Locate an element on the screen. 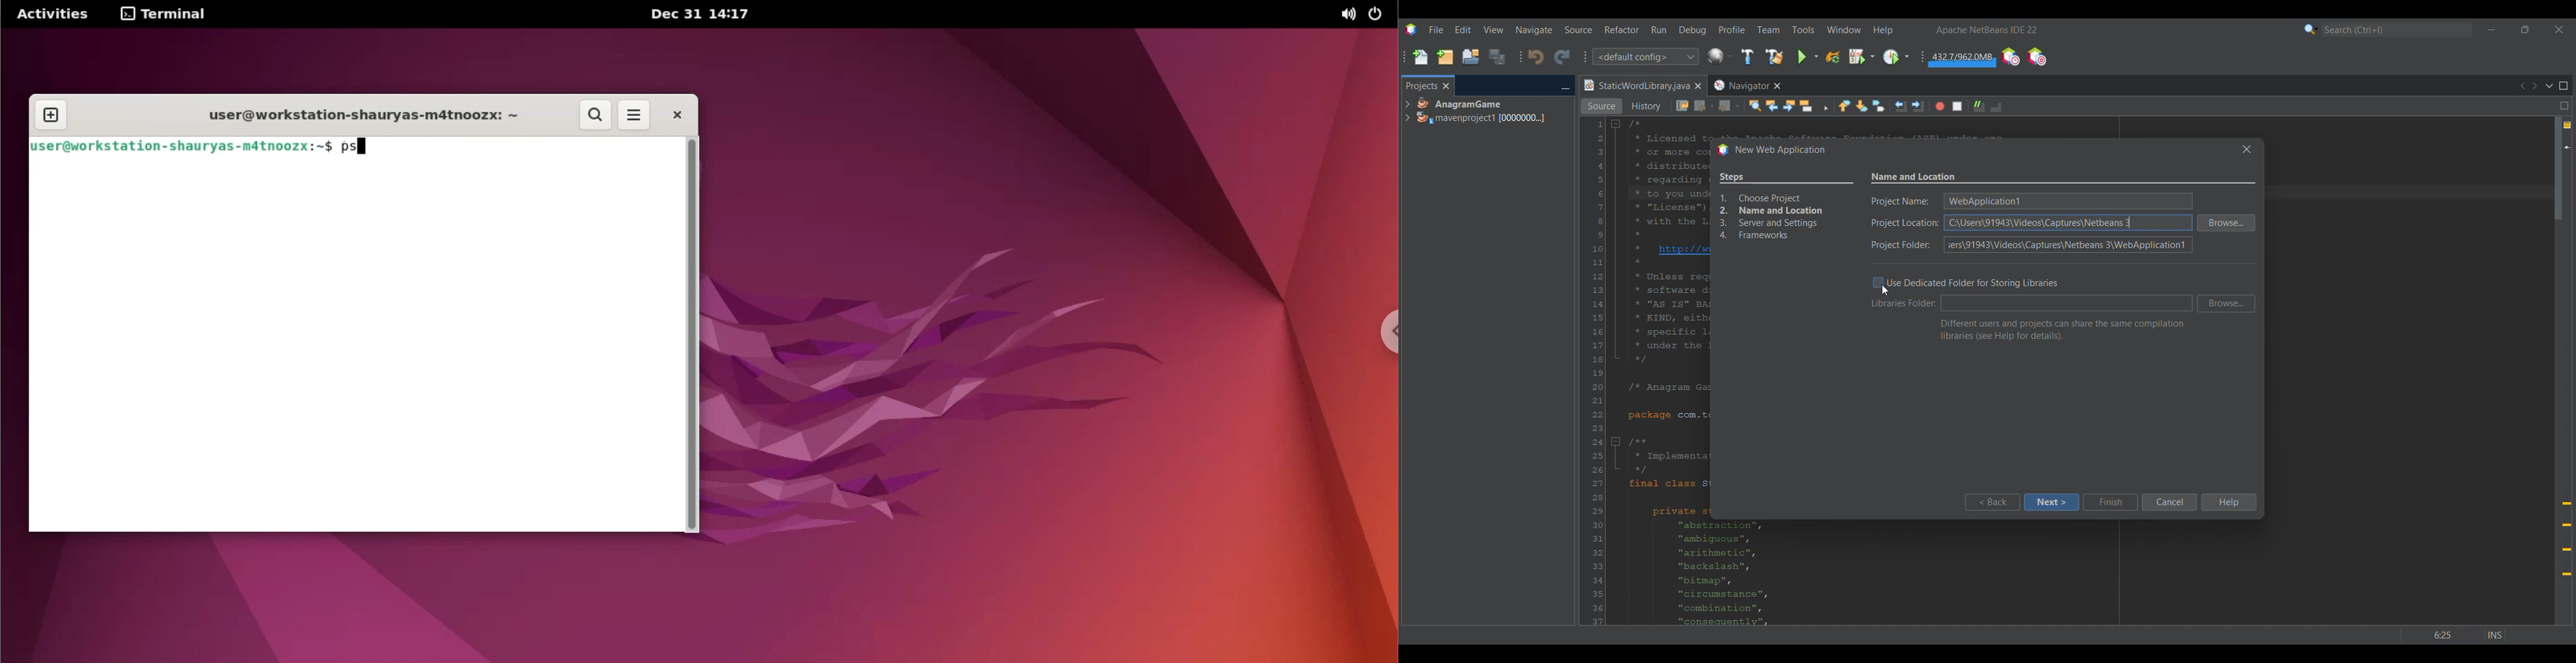  Expand is located at coordinates (1407, 111).